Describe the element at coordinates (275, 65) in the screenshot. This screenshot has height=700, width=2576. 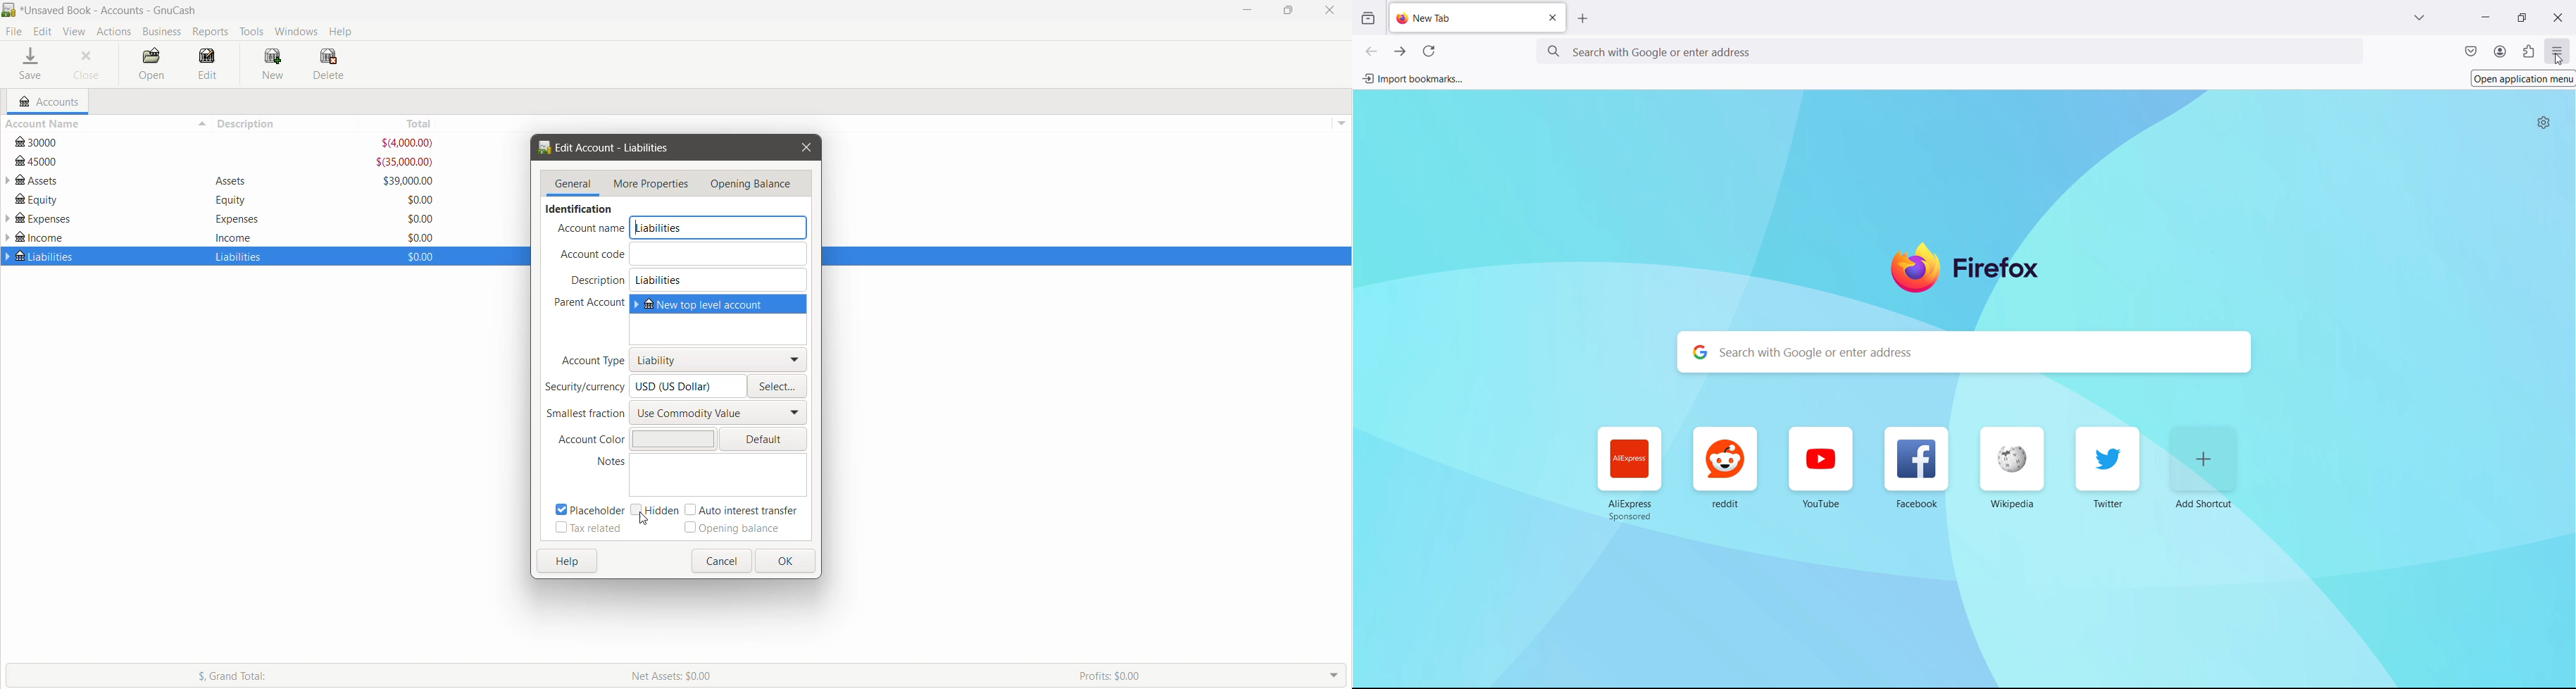
I see `New` at that location.